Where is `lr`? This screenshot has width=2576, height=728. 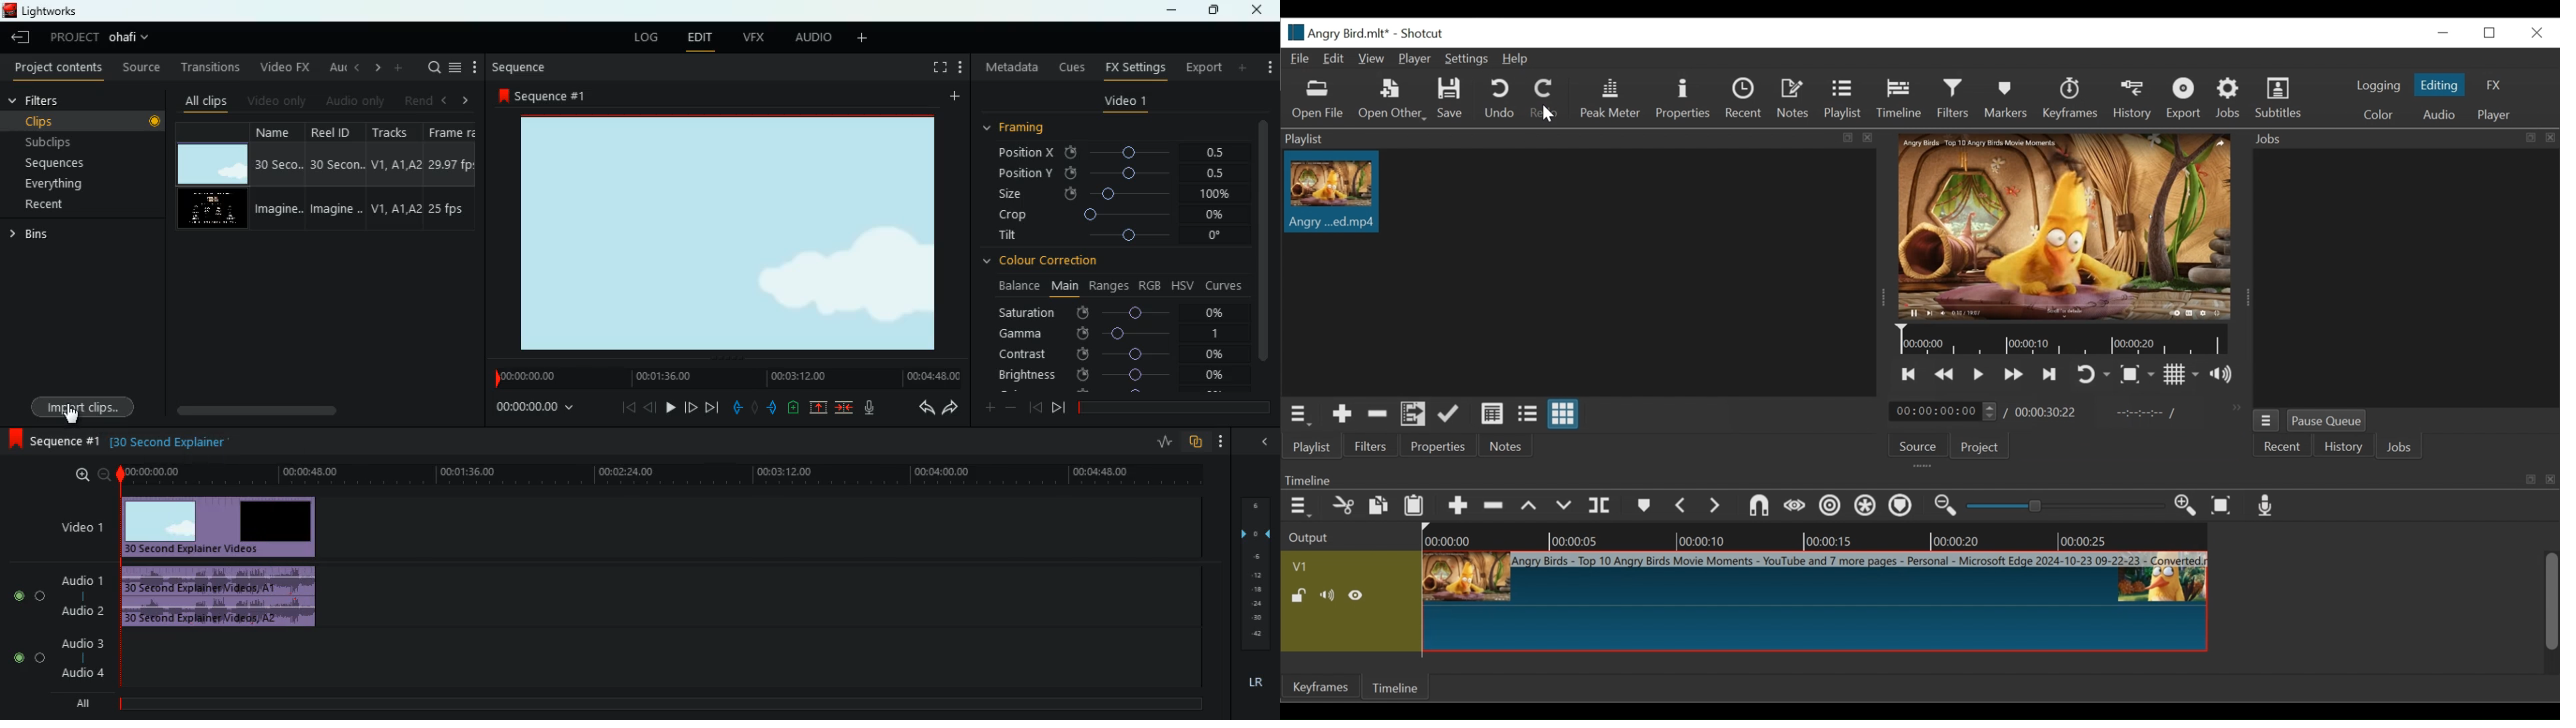
lr is located at coordinates (1253, 679).